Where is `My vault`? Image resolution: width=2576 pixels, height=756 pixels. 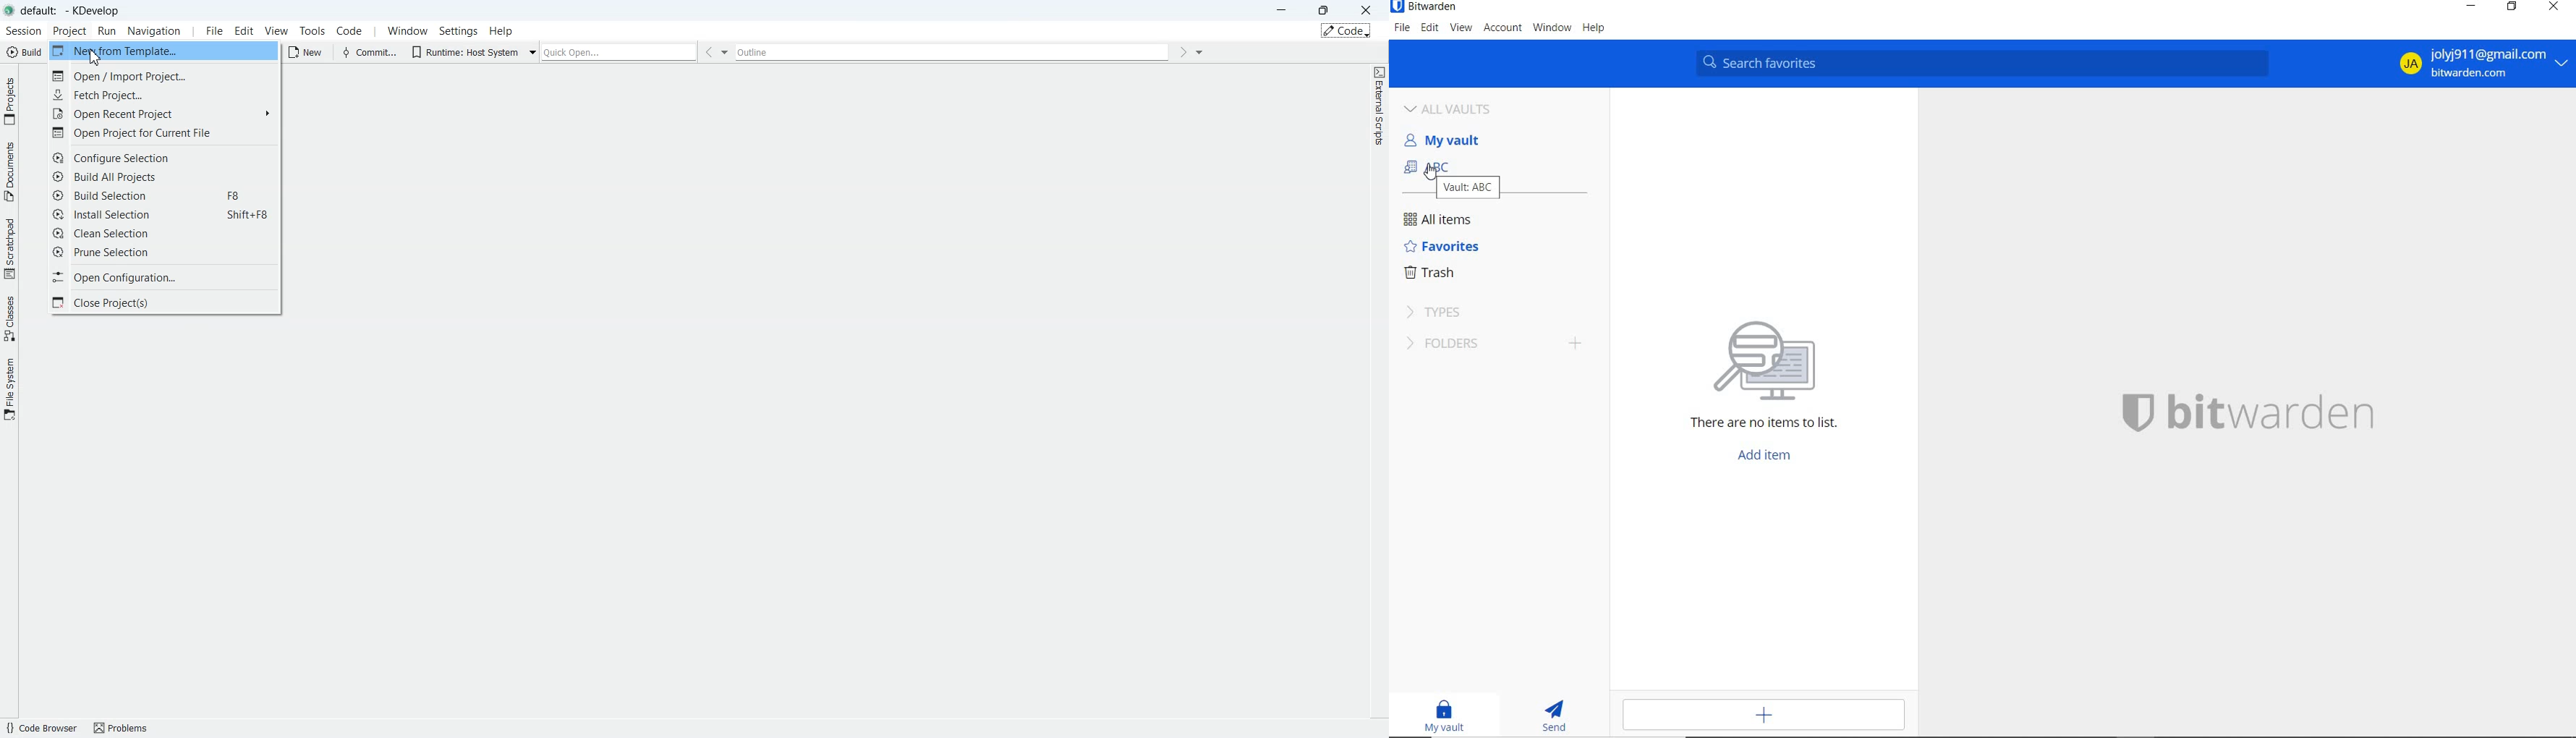 My vault is located at coordinates (1452, 139).